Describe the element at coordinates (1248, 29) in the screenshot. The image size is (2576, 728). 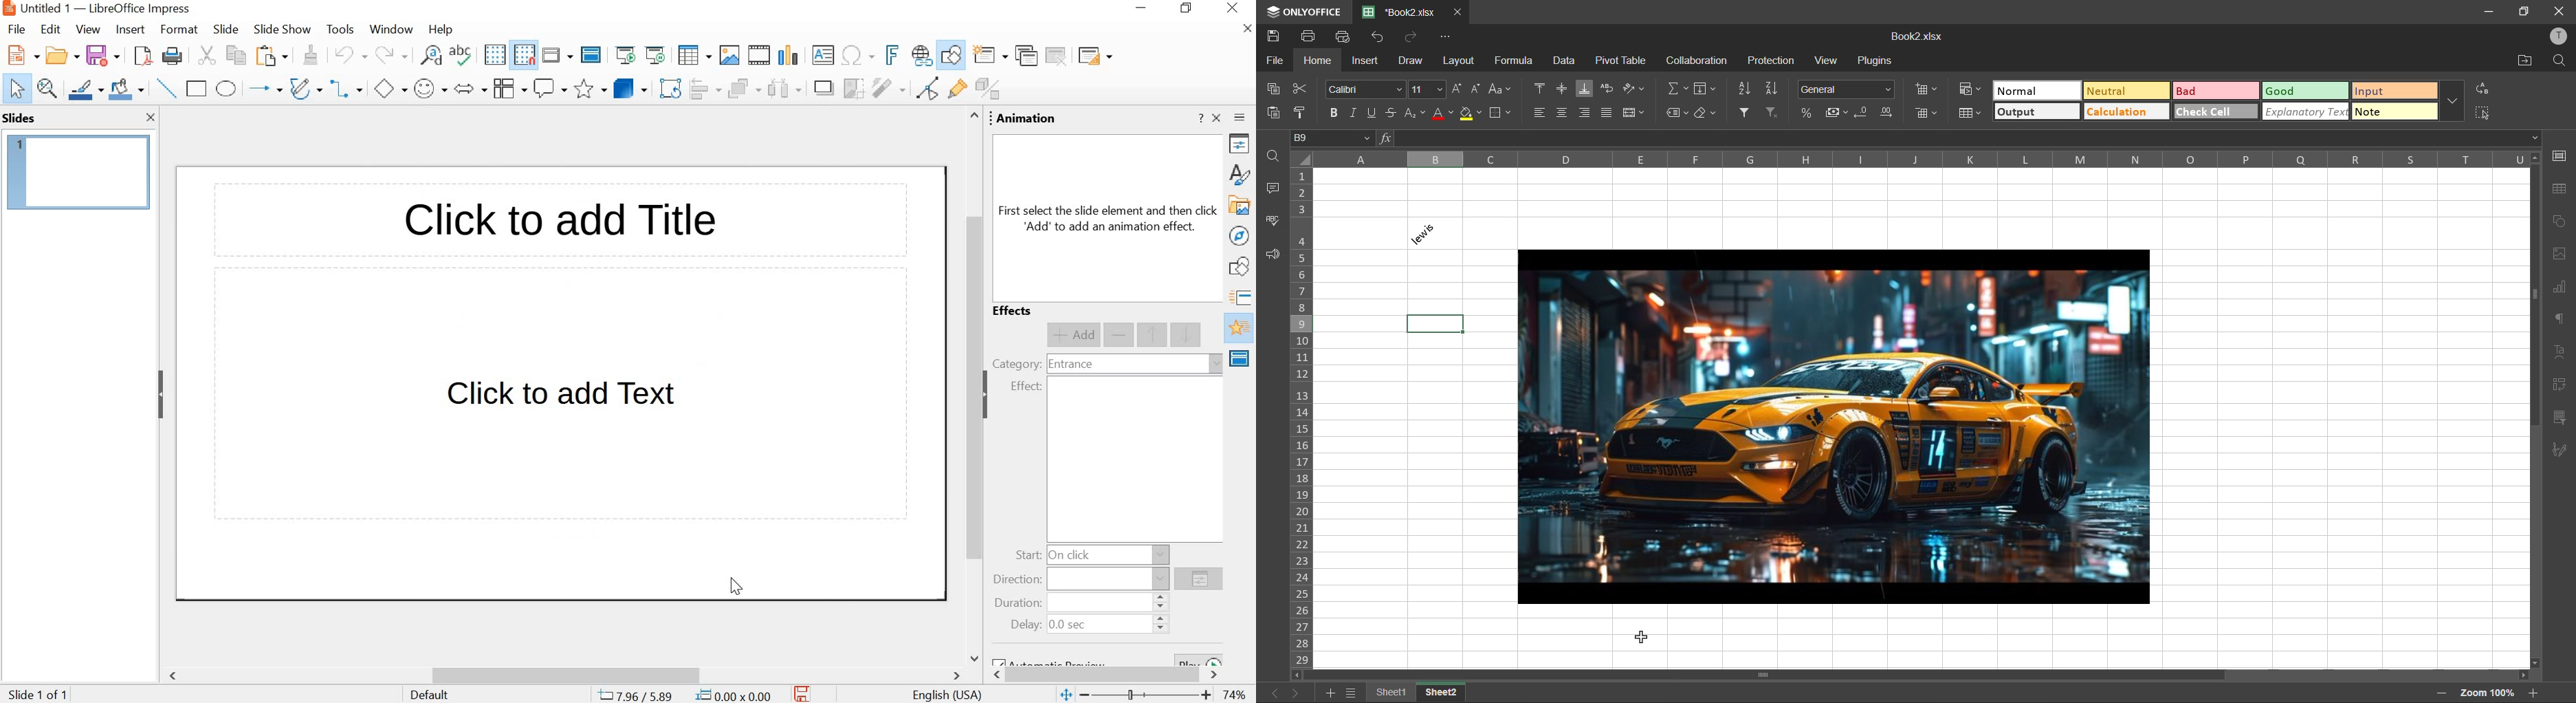
I see `close document` at that location.